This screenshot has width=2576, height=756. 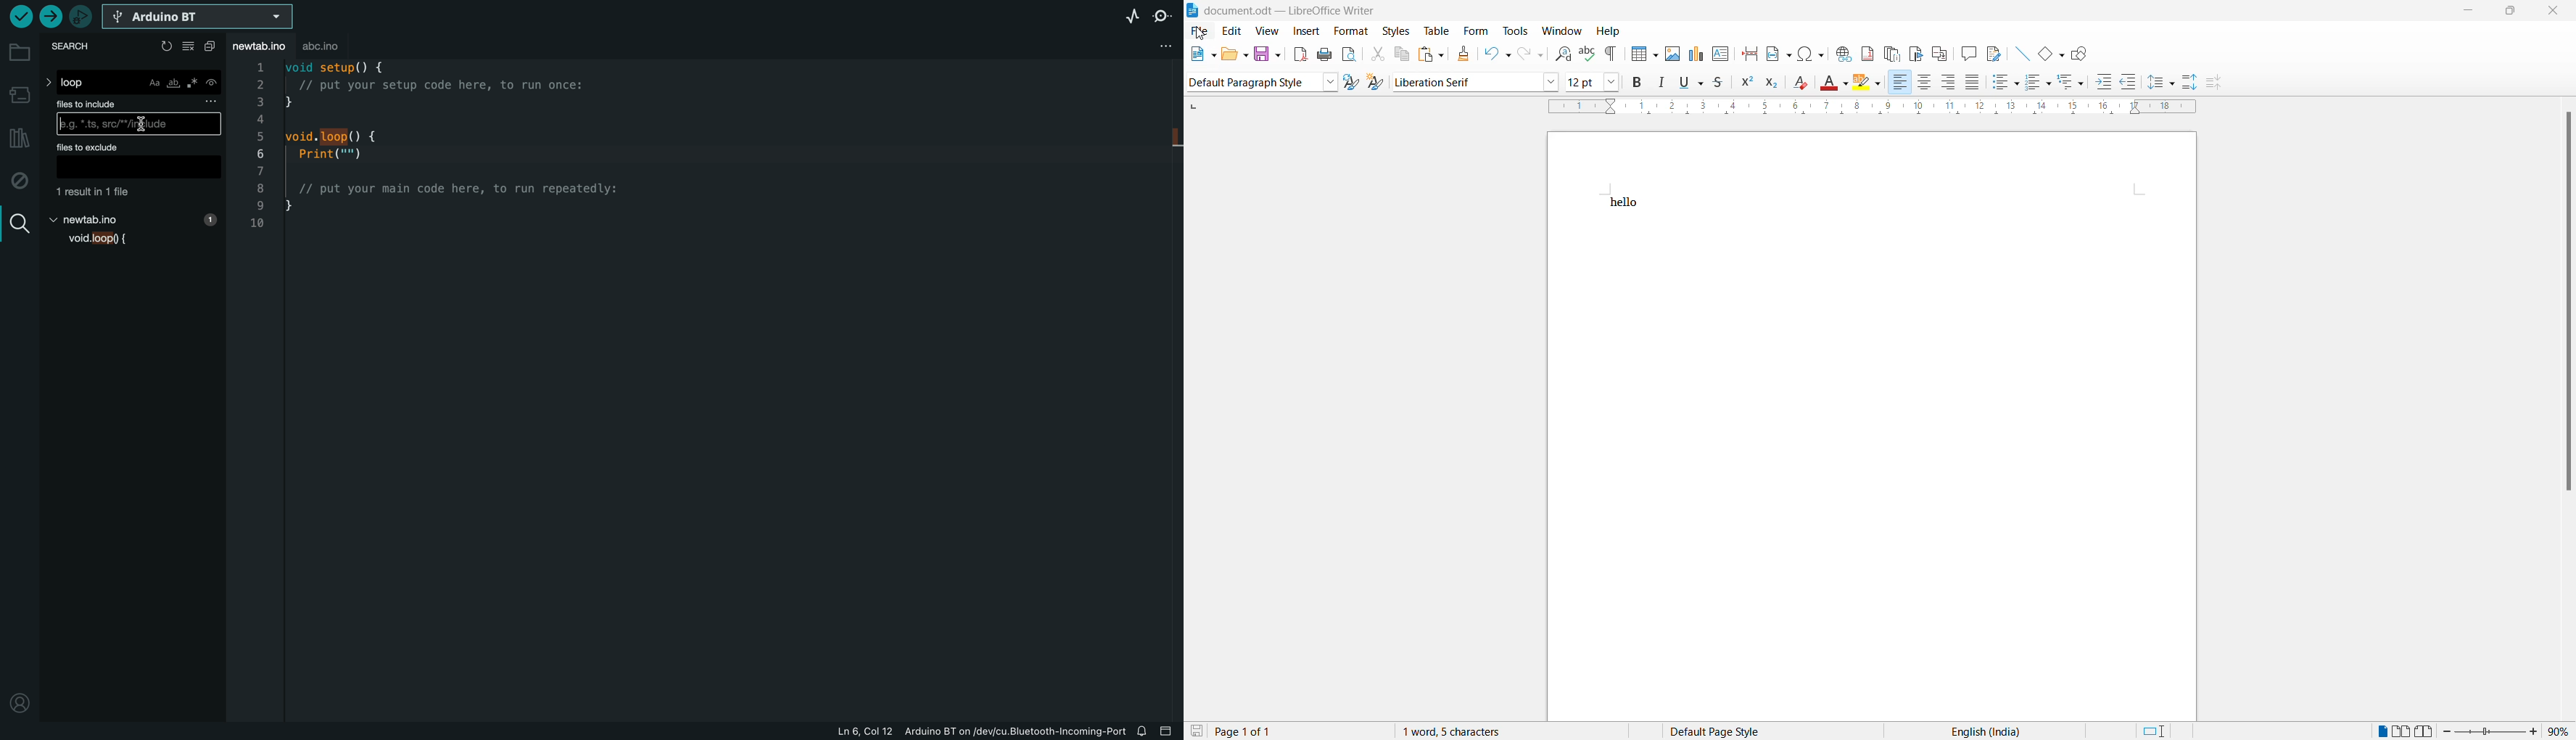 I want to click on Selected pages style, so click(x=1727, y=731).